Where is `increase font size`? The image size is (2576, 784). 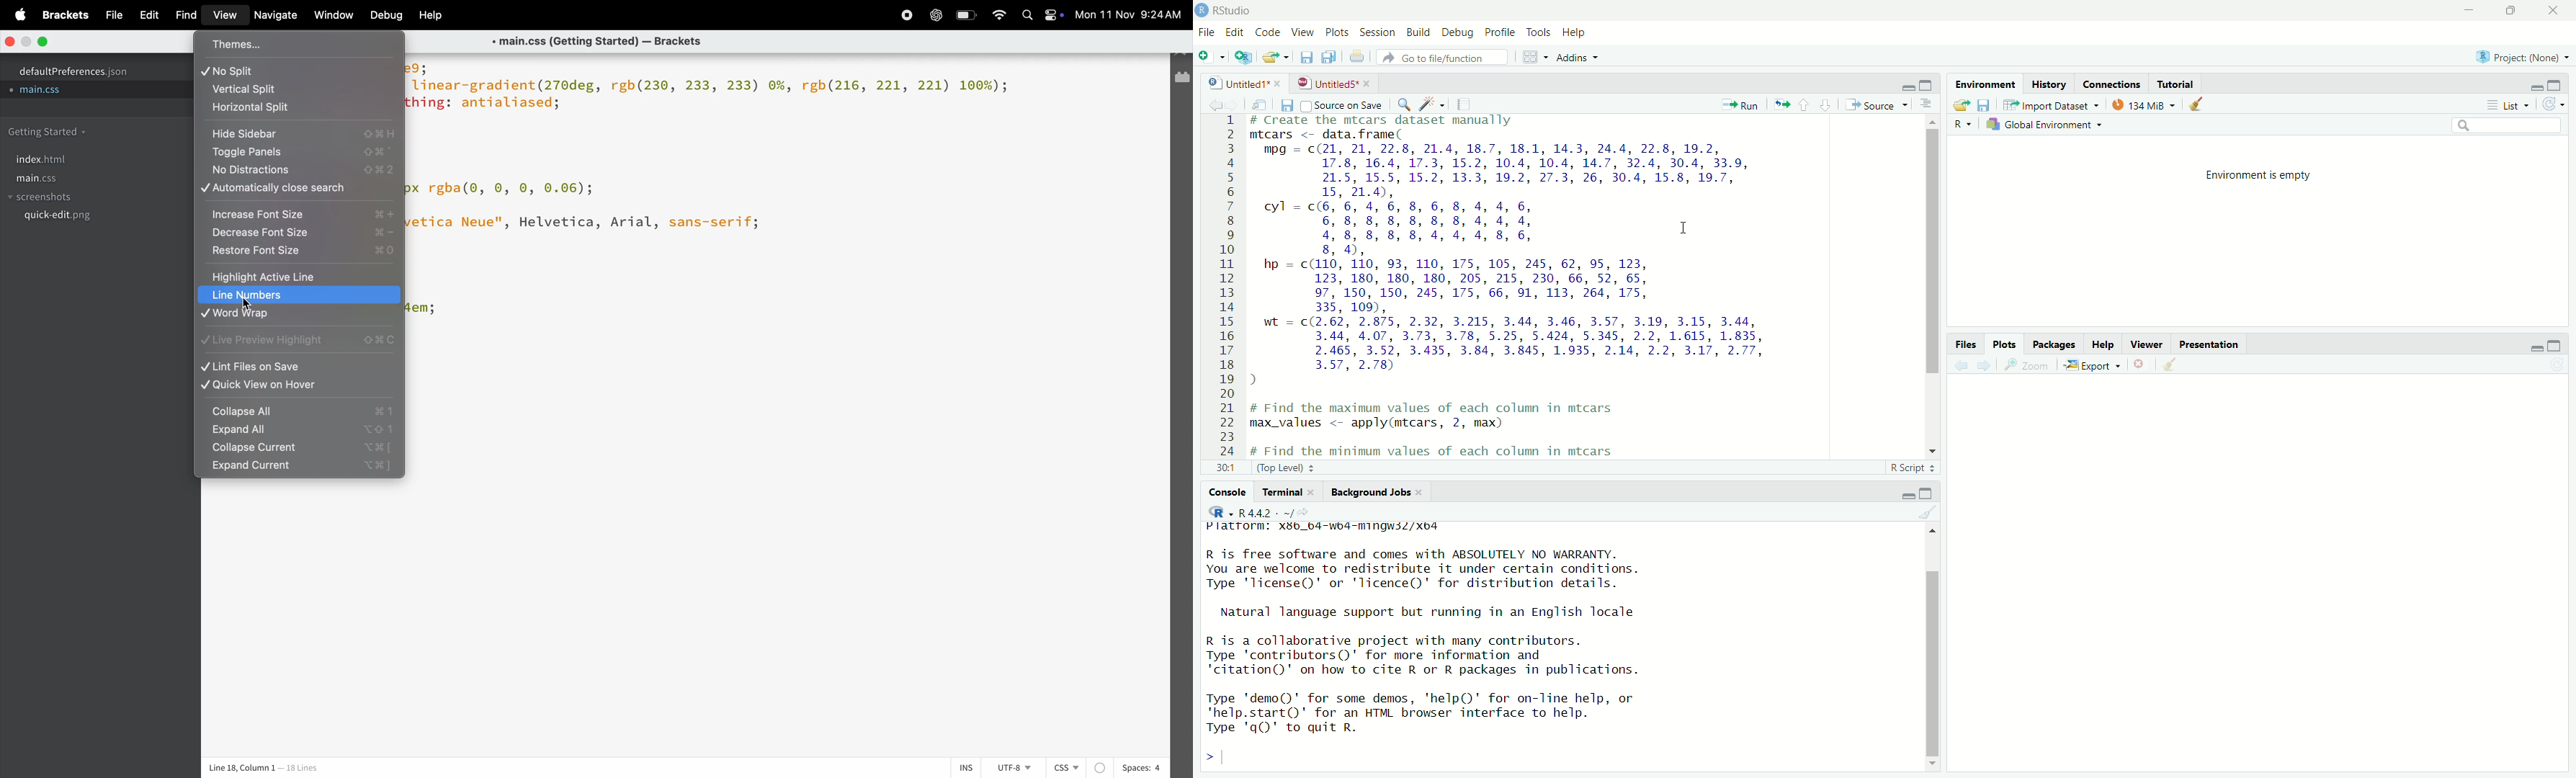
increase font size is located at coordinates (301, 212).